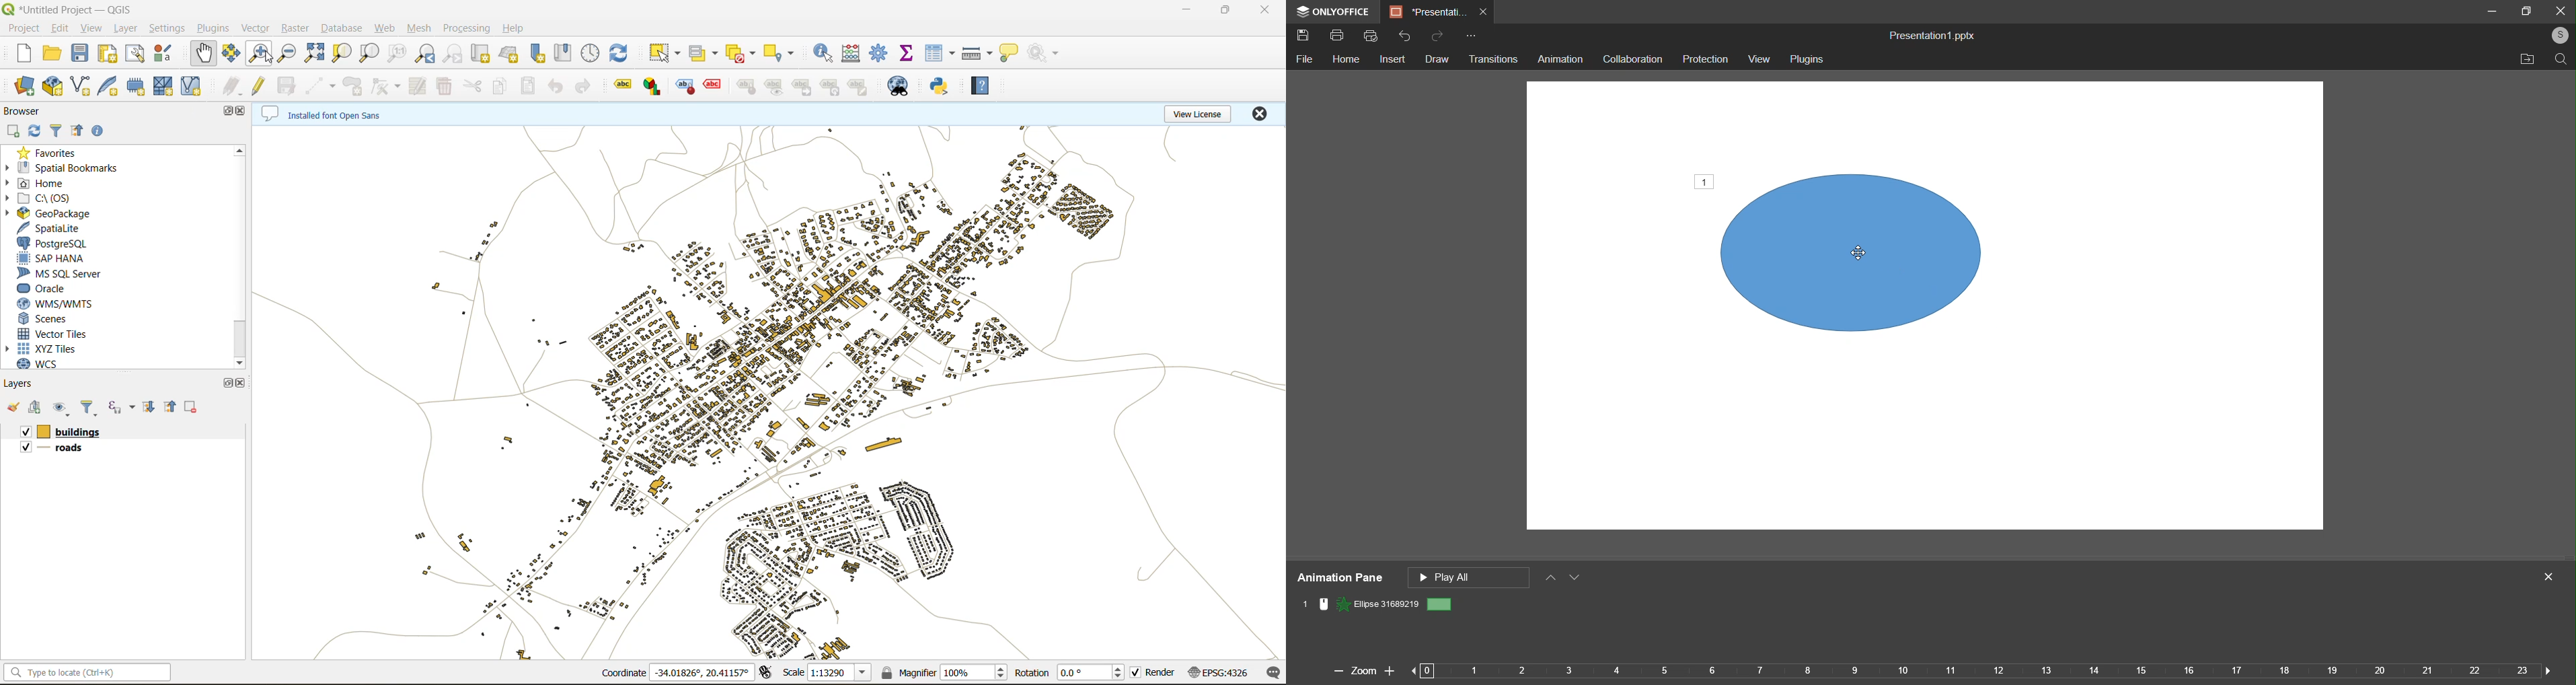 The height and width of the screenshot is (700, 2576). What do you see at coordinates (232, 55) in the screenshot?
I see `pan to selection` at bounding box center [232, 55].